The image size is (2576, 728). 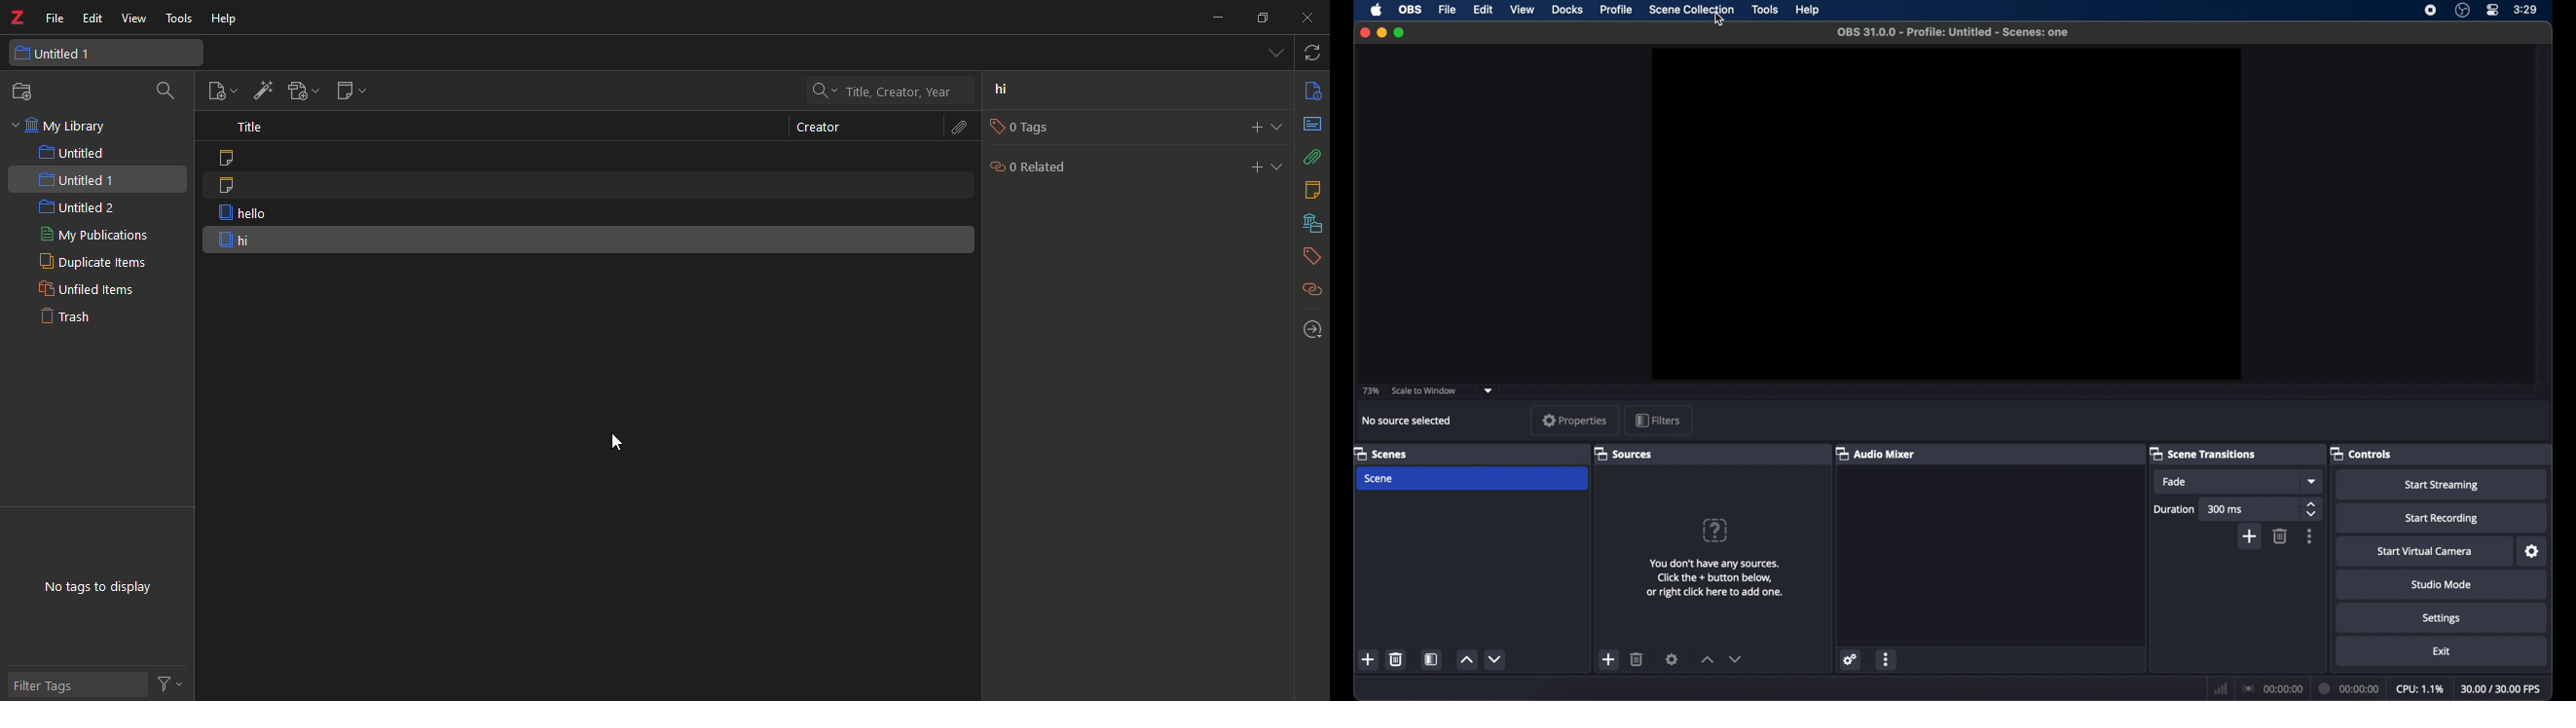 I want to click on more options, so click(x=1887, y=659).